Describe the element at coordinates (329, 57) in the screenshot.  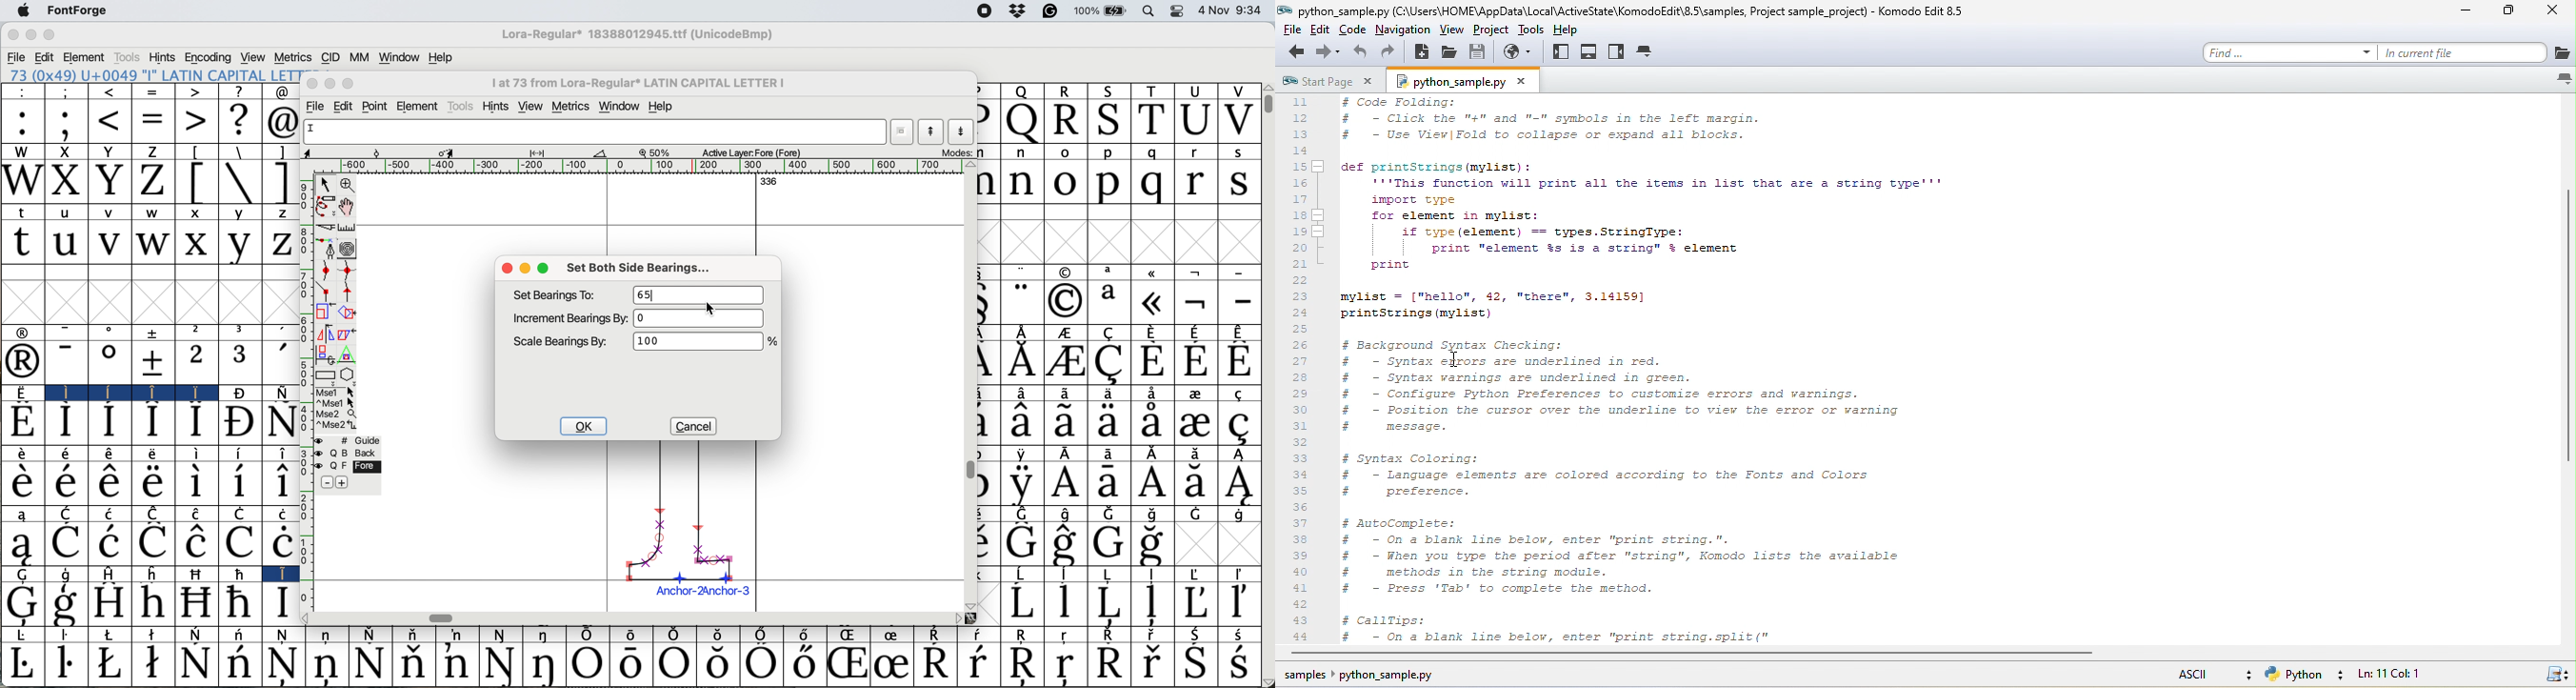
I see `cid` at that location.